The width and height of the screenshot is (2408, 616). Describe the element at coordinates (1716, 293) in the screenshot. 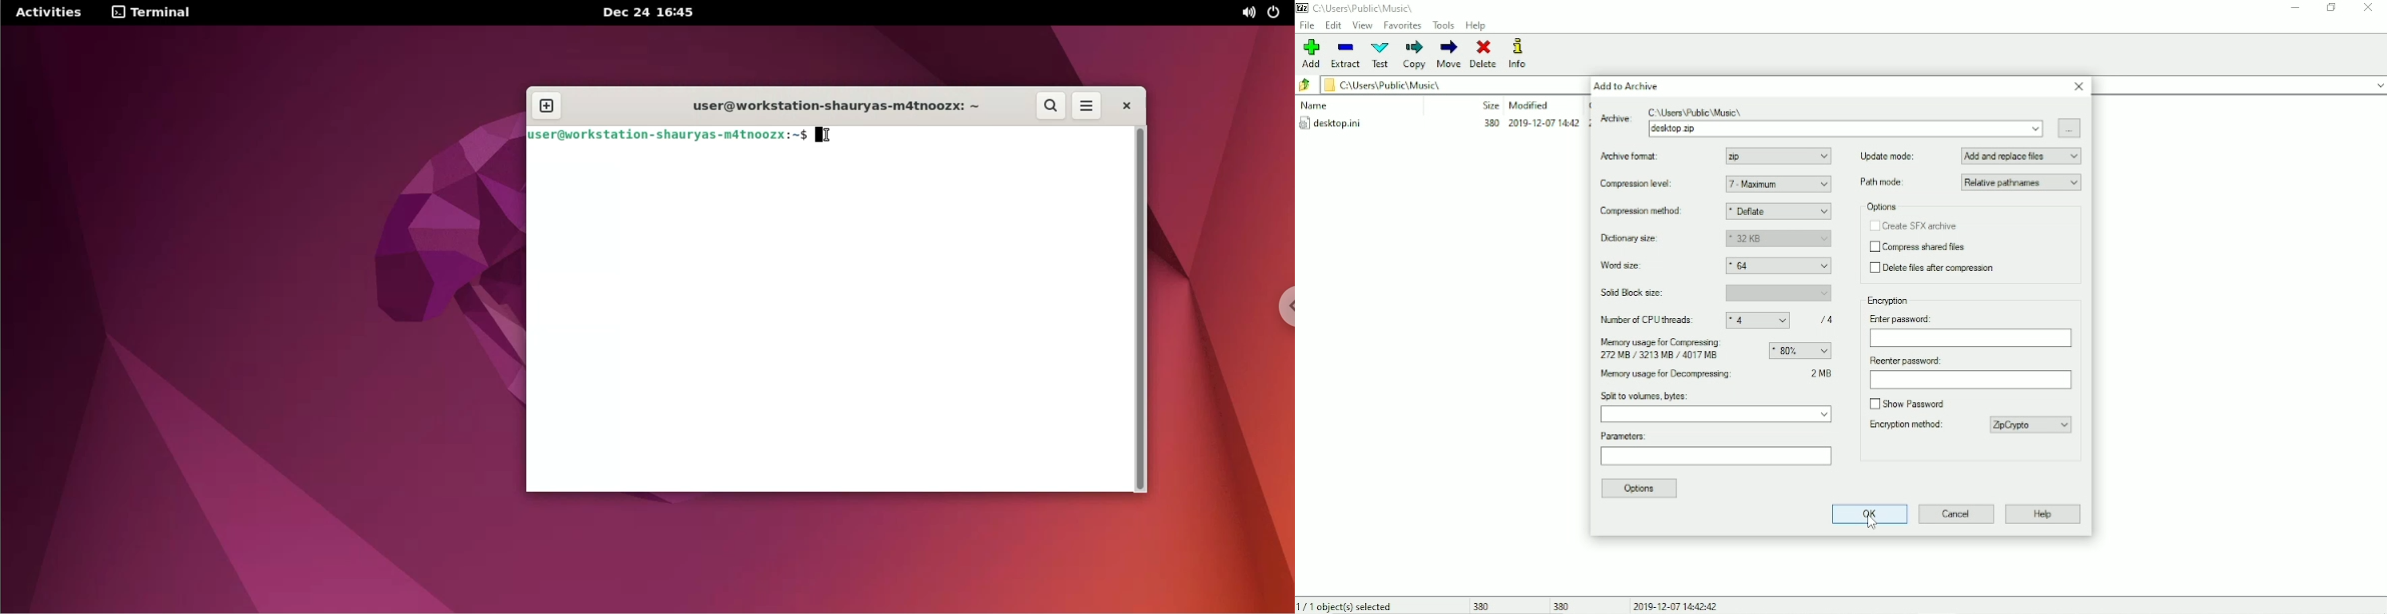

I see `Solid block size` at that location.